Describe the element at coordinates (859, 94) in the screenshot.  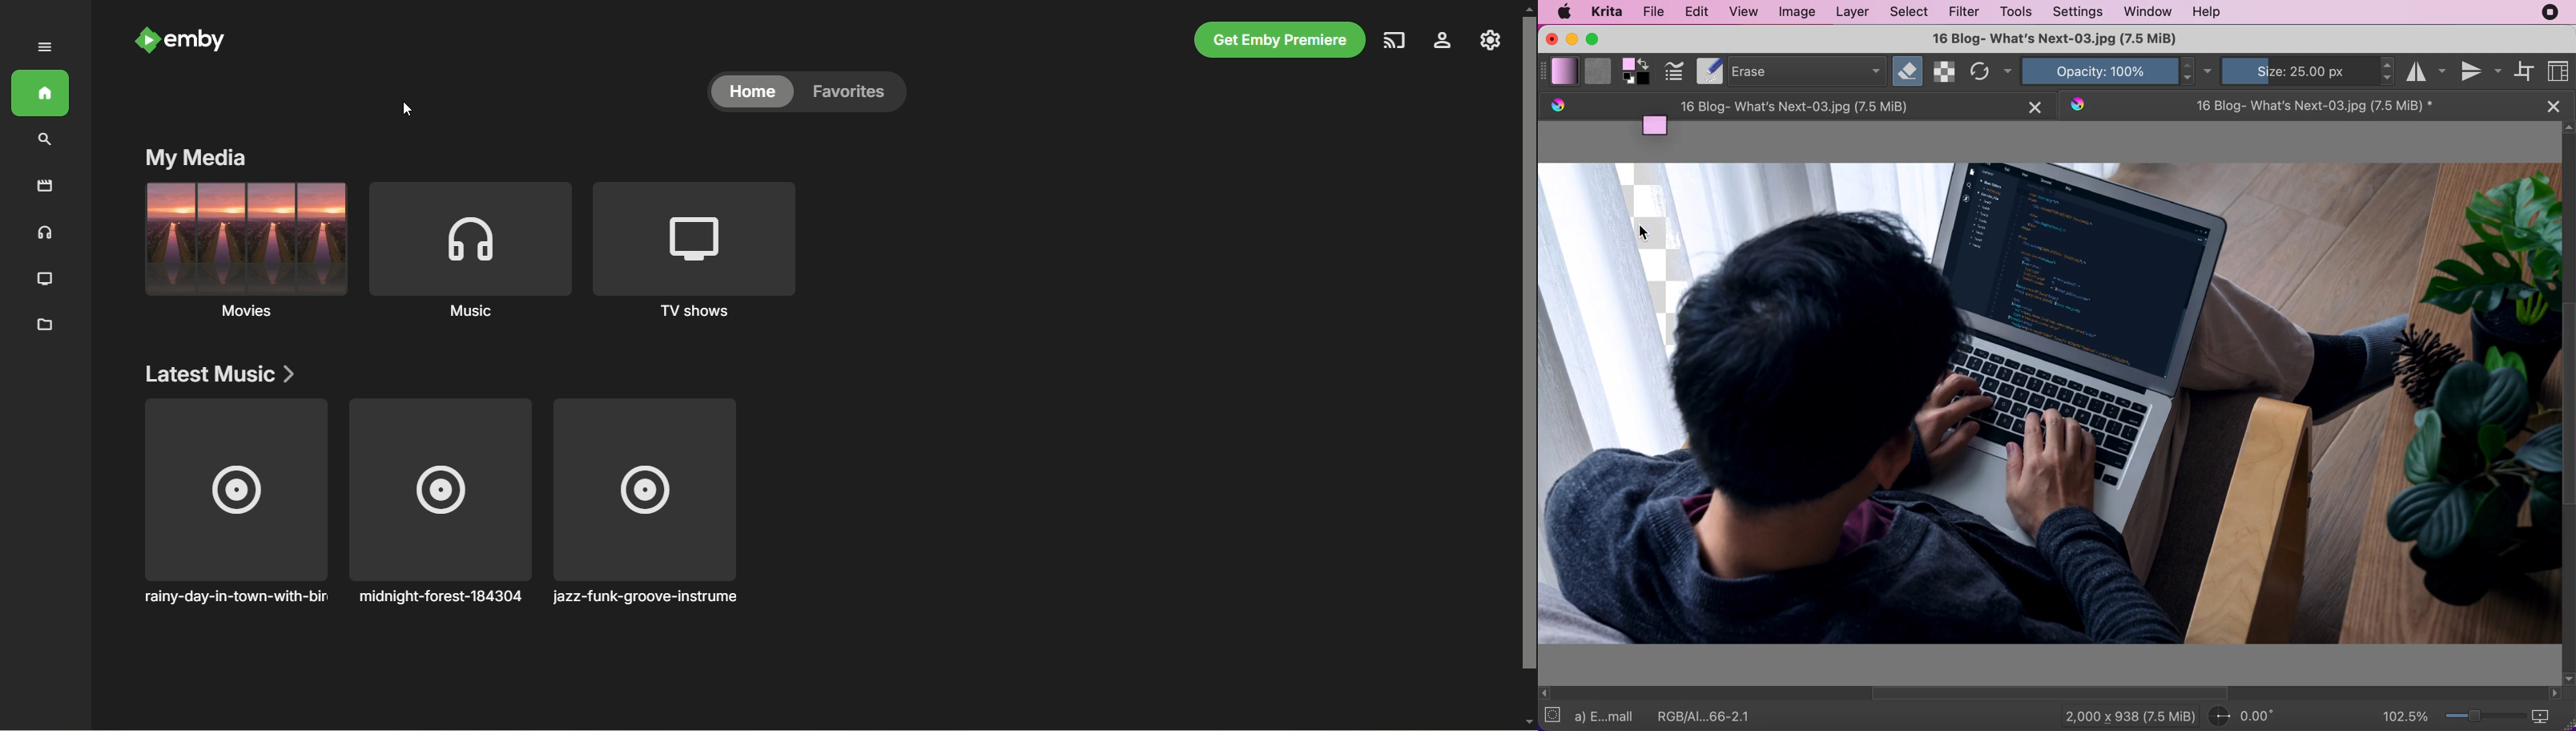
I see `favorites` at that location.